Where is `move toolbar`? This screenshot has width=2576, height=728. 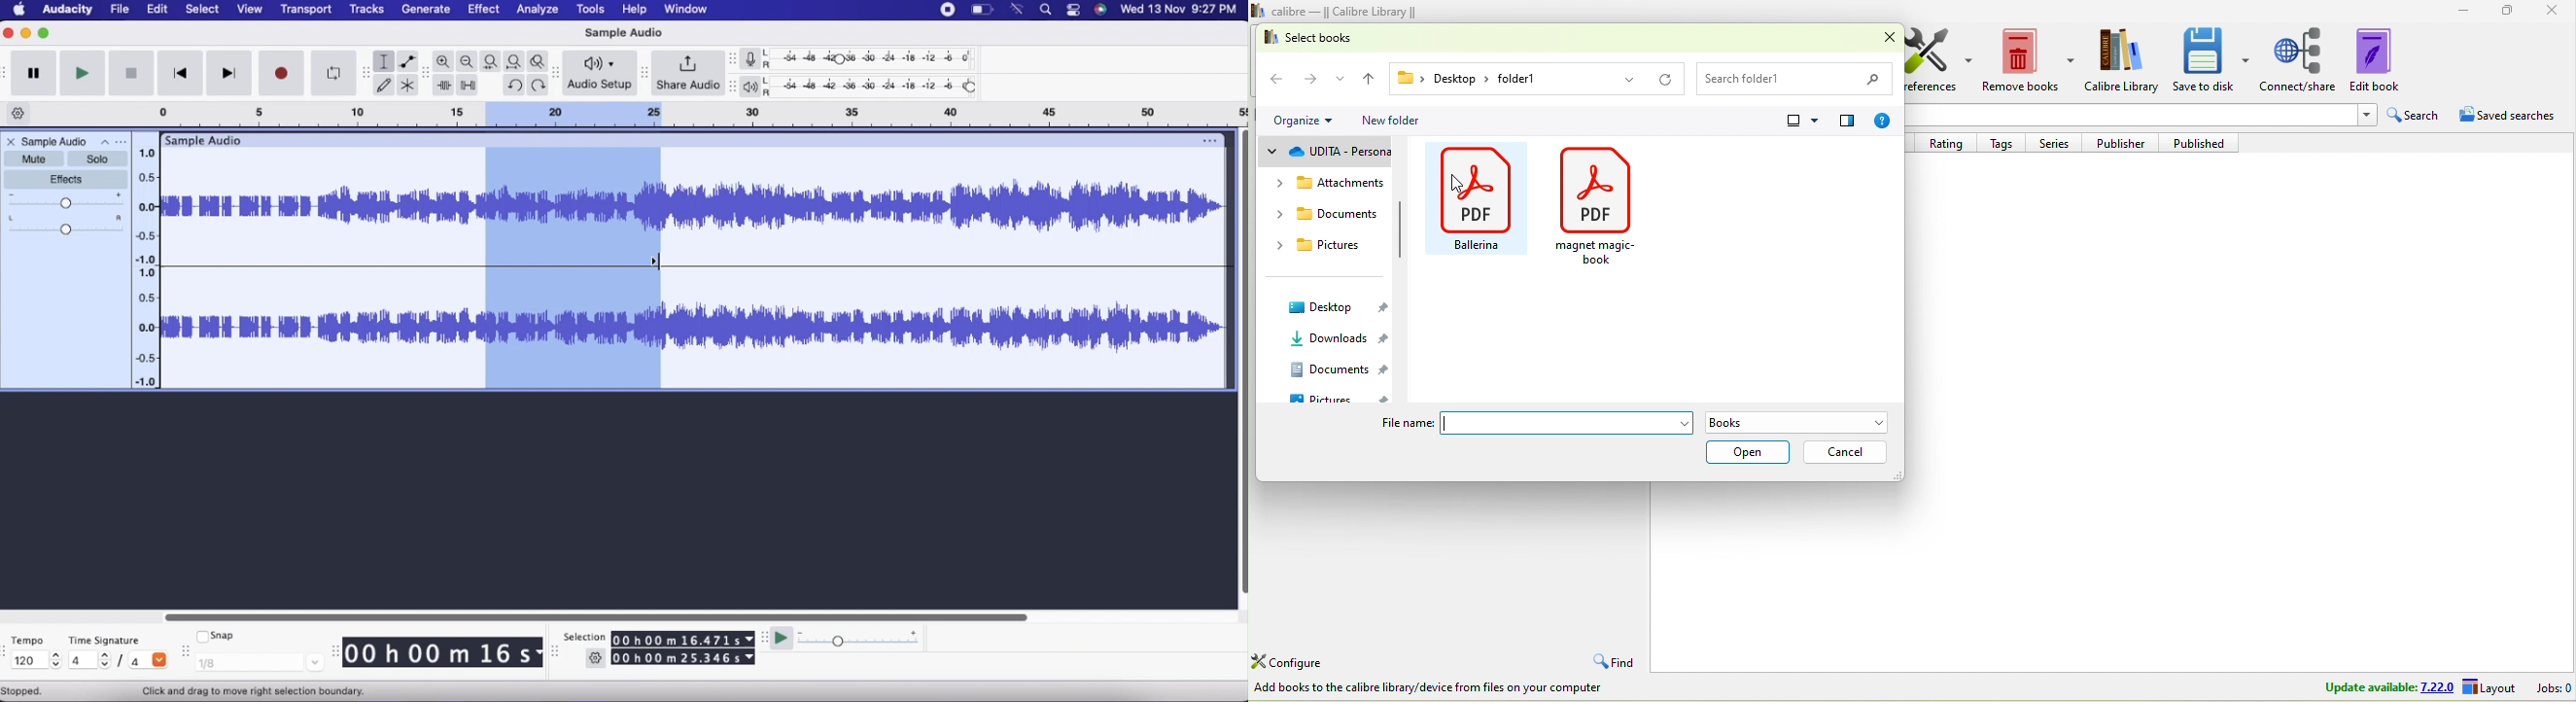 move toolbar is located at coordinates (426, 72).